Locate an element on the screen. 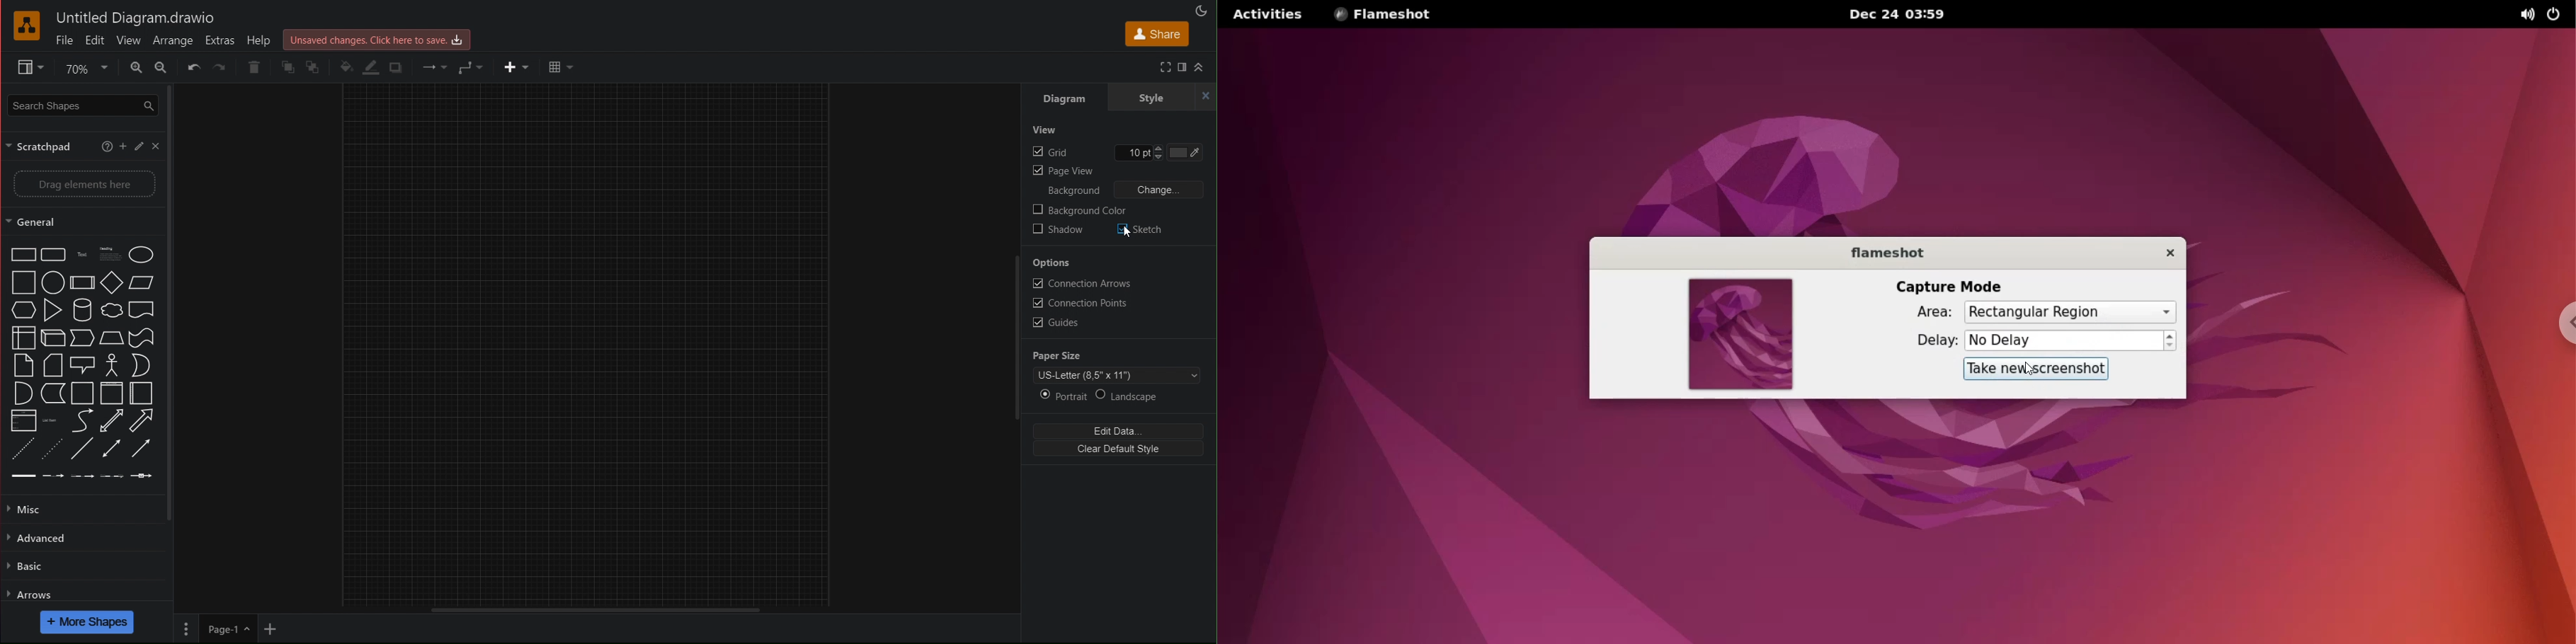 This screenshot has height=644, width=2576. General is located at coordinates (78, 222).